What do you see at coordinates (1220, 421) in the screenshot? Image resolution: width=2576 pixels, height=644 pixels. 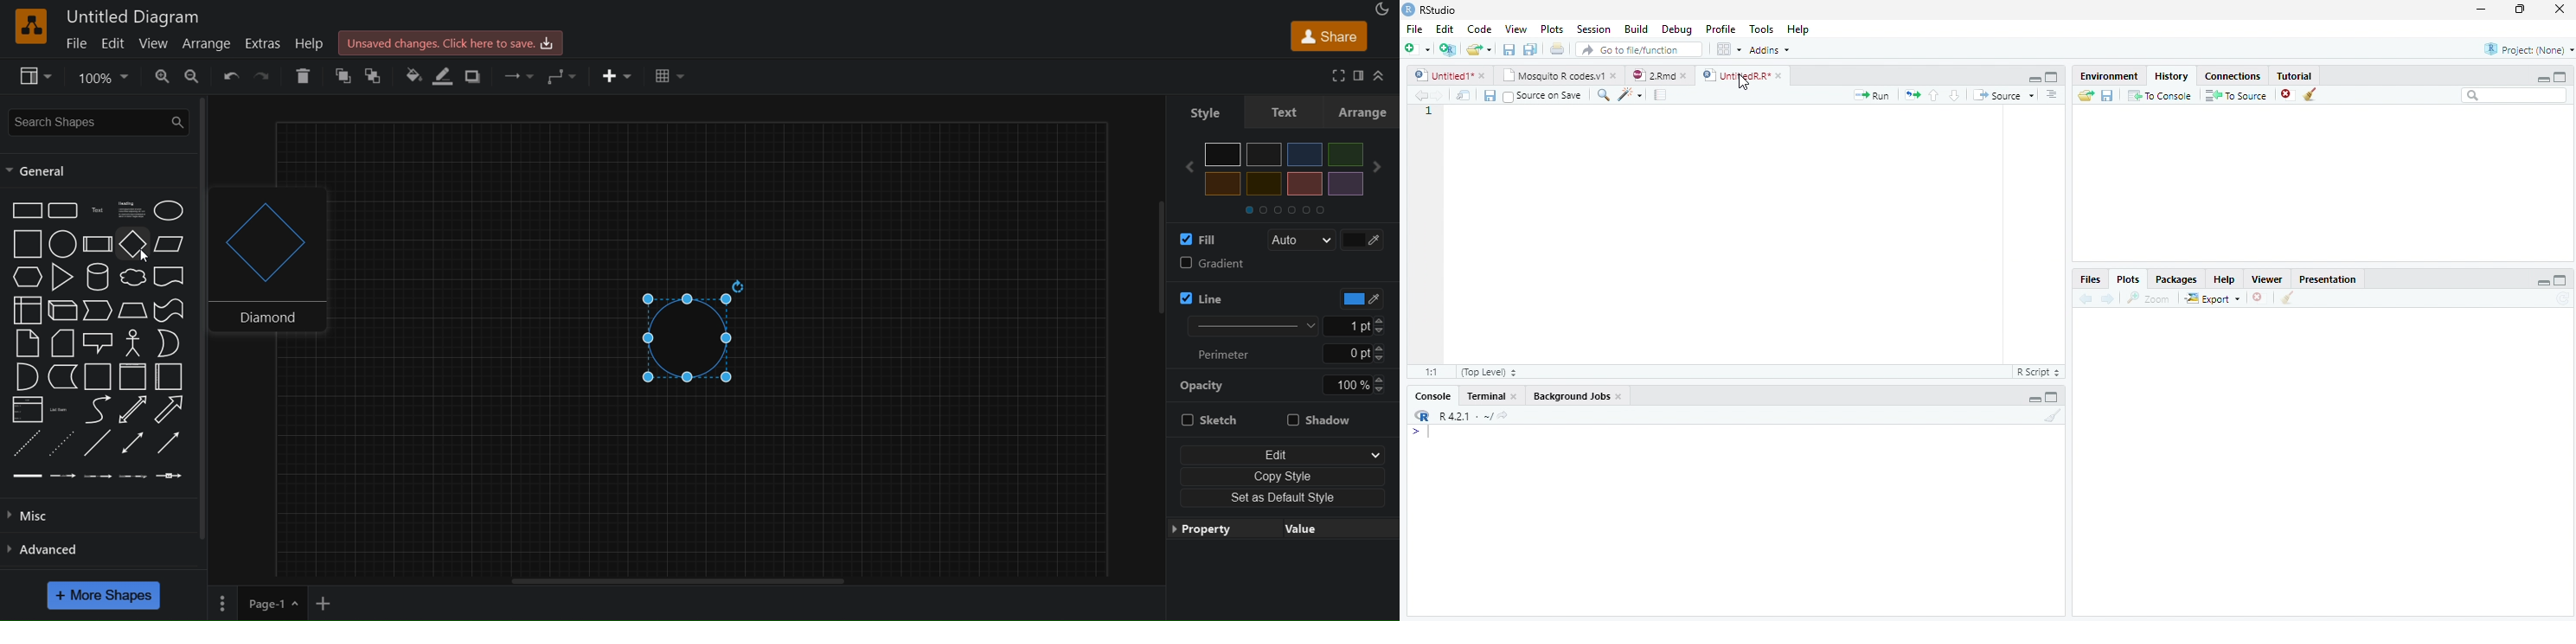 I see `sketch` at bounding box center [1220, 421].